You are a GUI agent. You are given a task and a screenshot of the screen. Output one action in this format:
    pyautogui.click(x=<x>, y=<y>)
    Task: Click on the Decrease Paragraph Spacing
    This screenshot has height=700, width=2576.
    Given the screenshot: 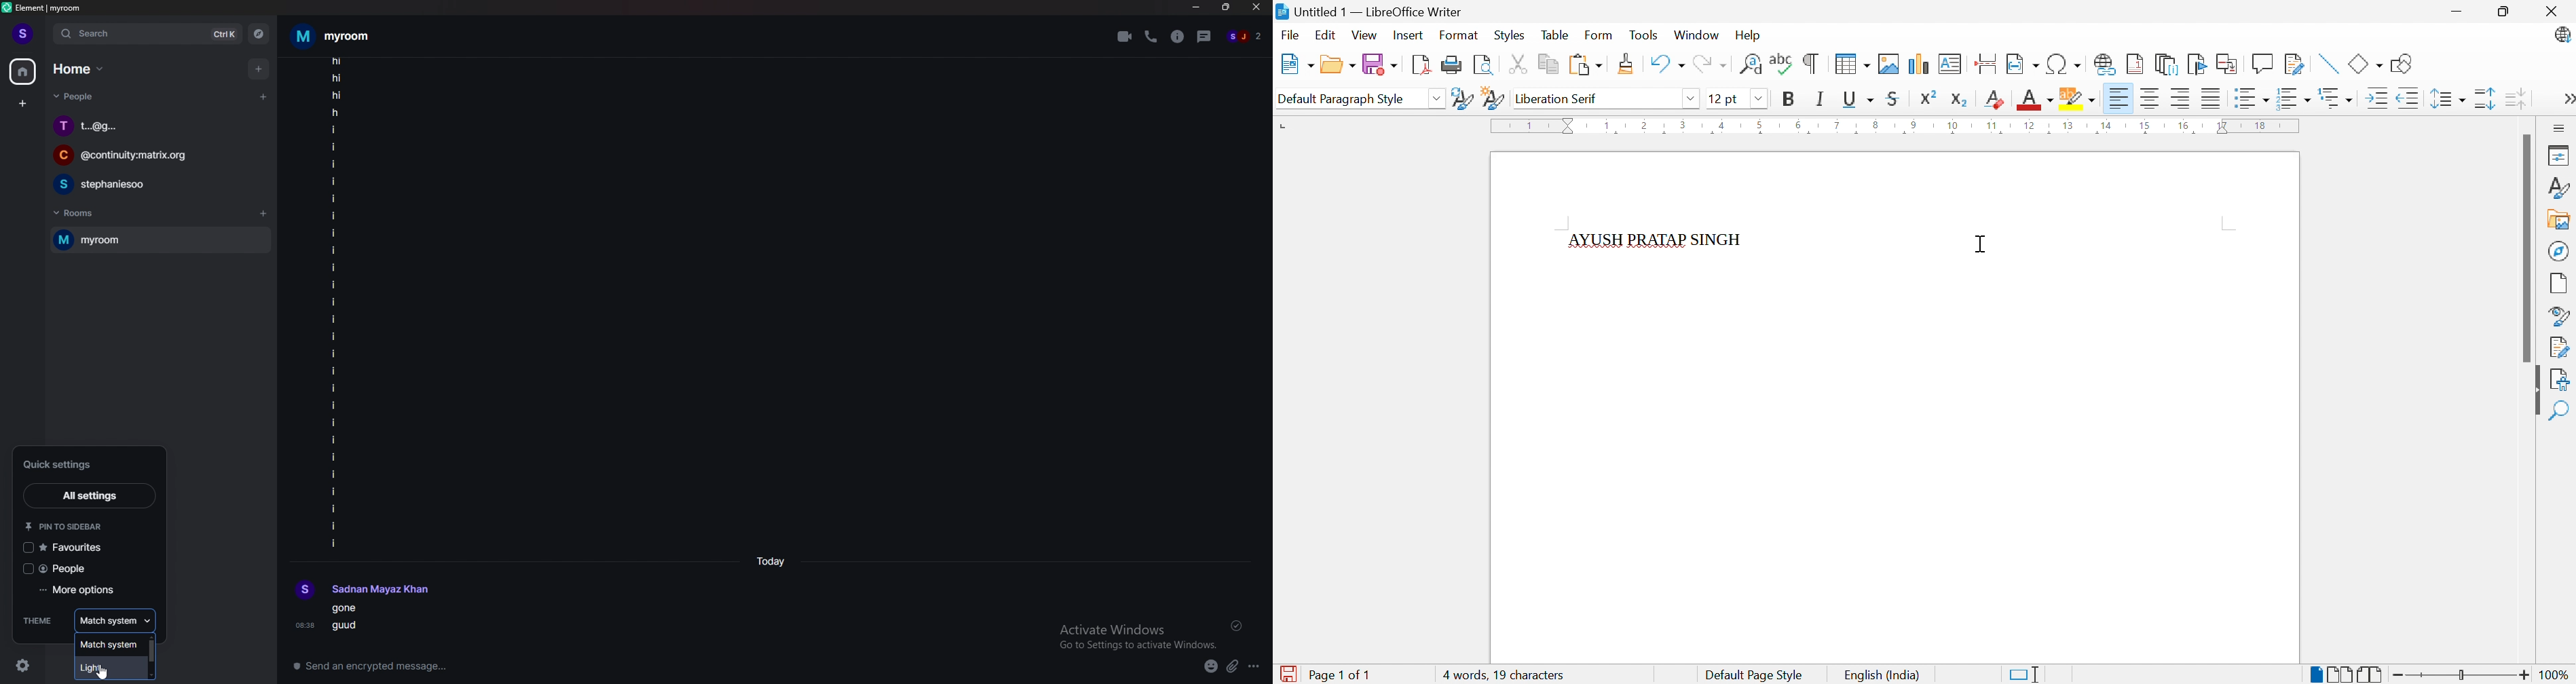 What is the action you would take?
    pyautogui.click(x=2514, y=97)
    